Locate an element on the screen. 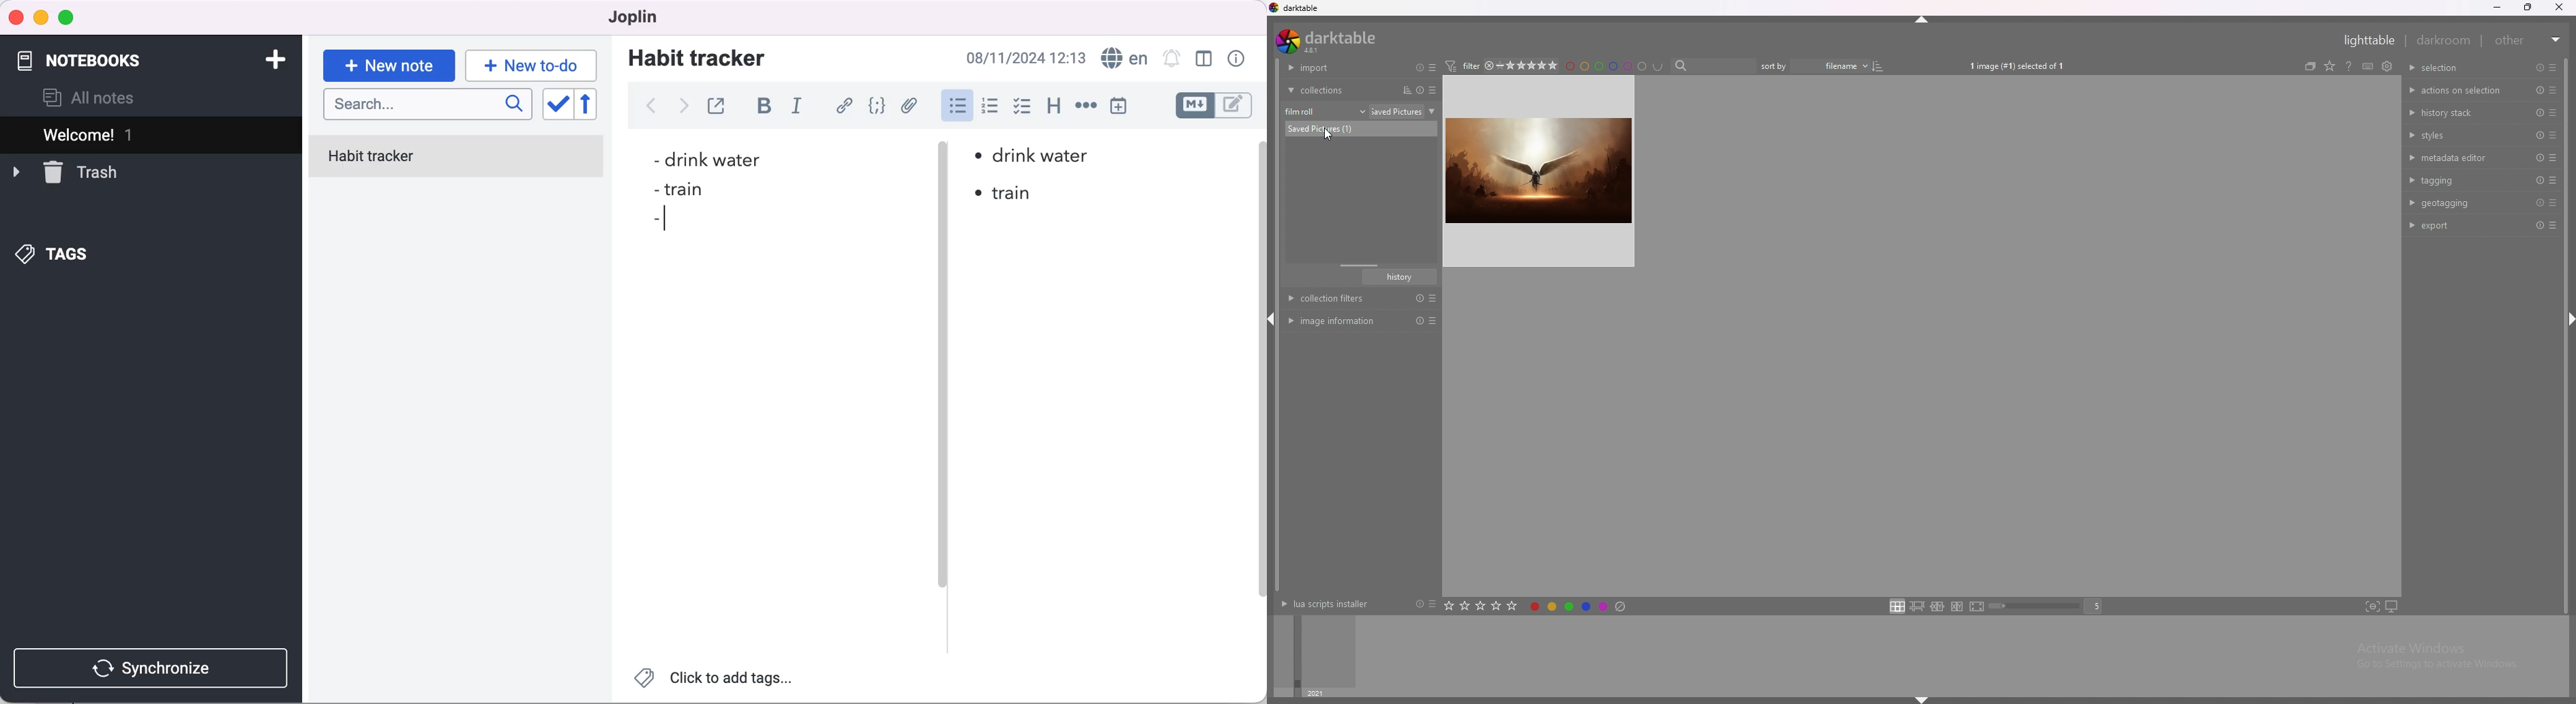 Image resolution: width=2576 pixels, height=728 pixels. search is located at coordinates (428, 105).